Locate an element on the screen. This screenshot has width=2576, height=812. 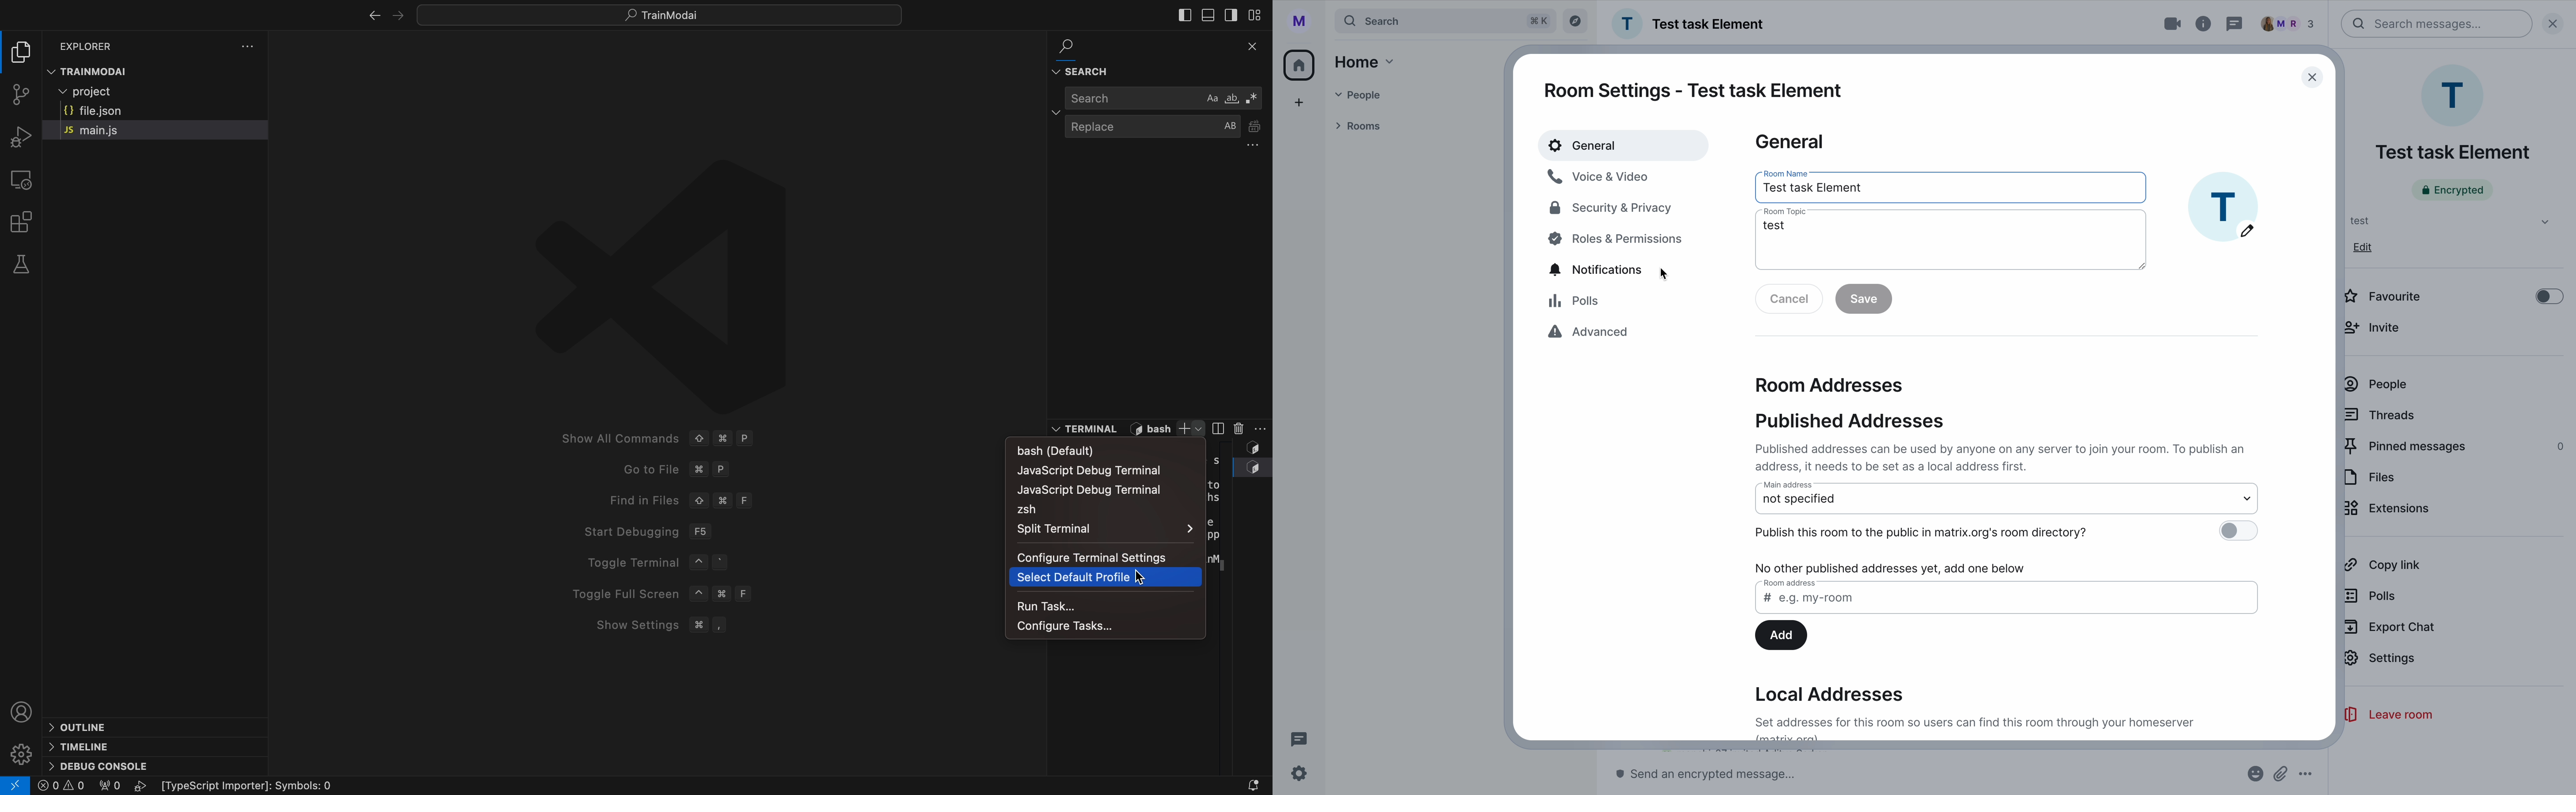
room name is located at coordinates (1954, 185).